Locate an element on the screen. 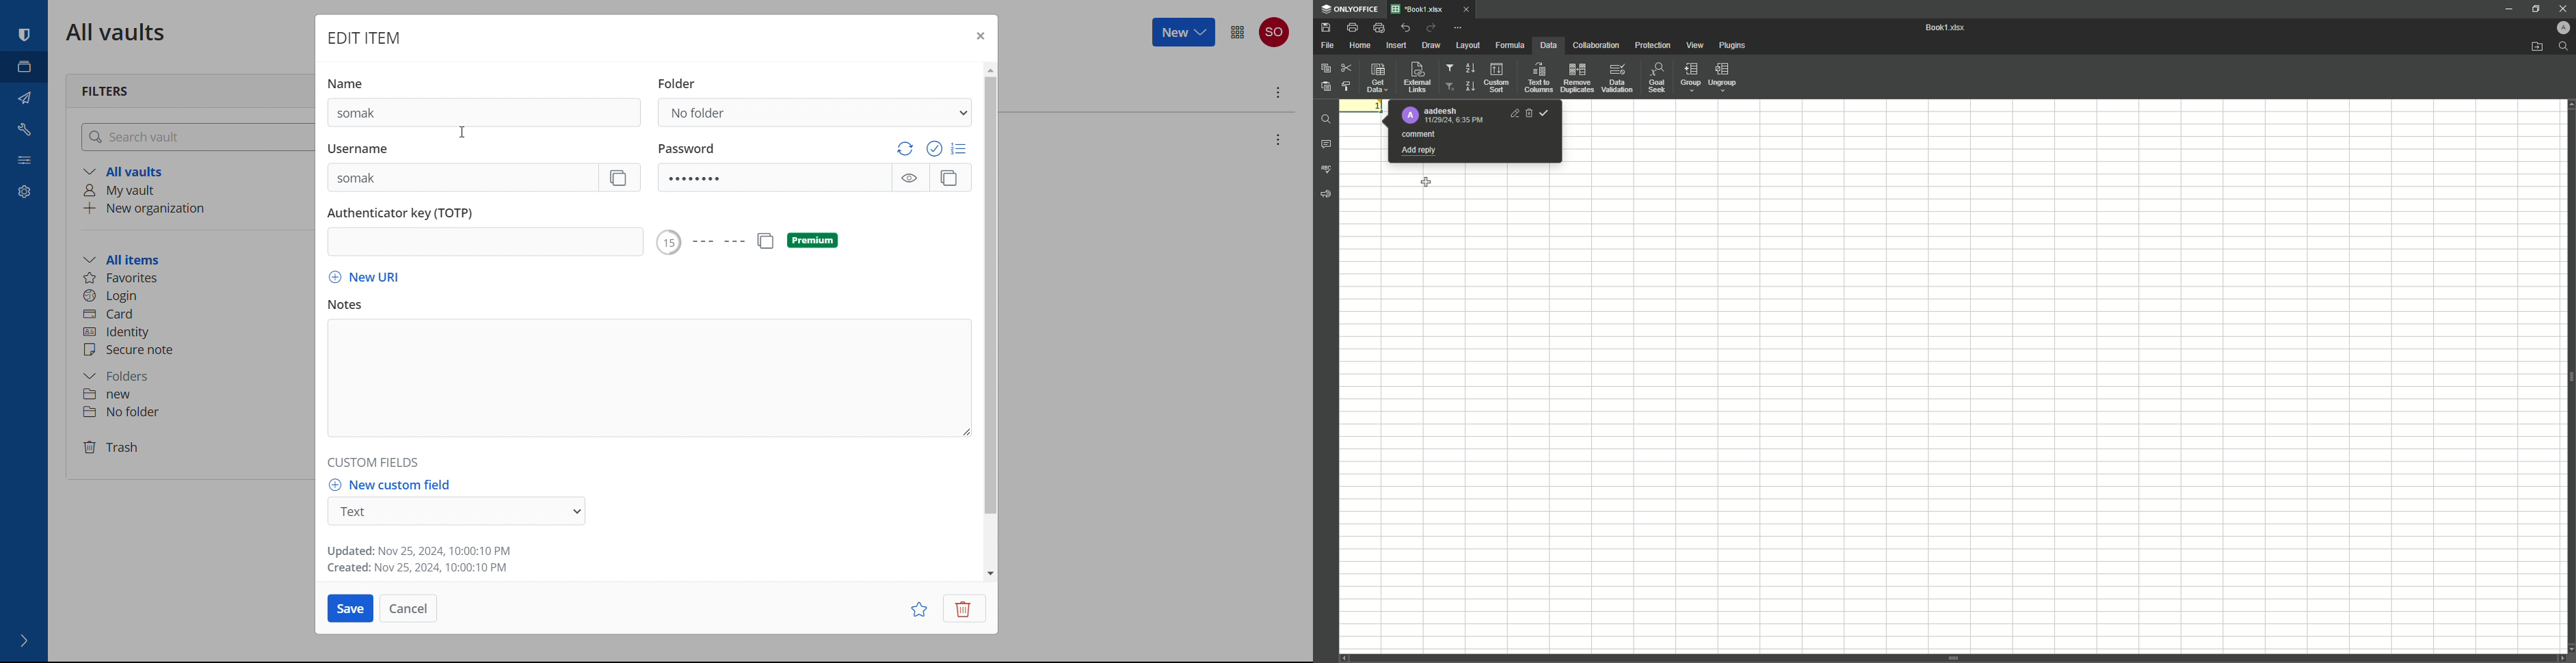  1 is located at coordinates (1363, 105).